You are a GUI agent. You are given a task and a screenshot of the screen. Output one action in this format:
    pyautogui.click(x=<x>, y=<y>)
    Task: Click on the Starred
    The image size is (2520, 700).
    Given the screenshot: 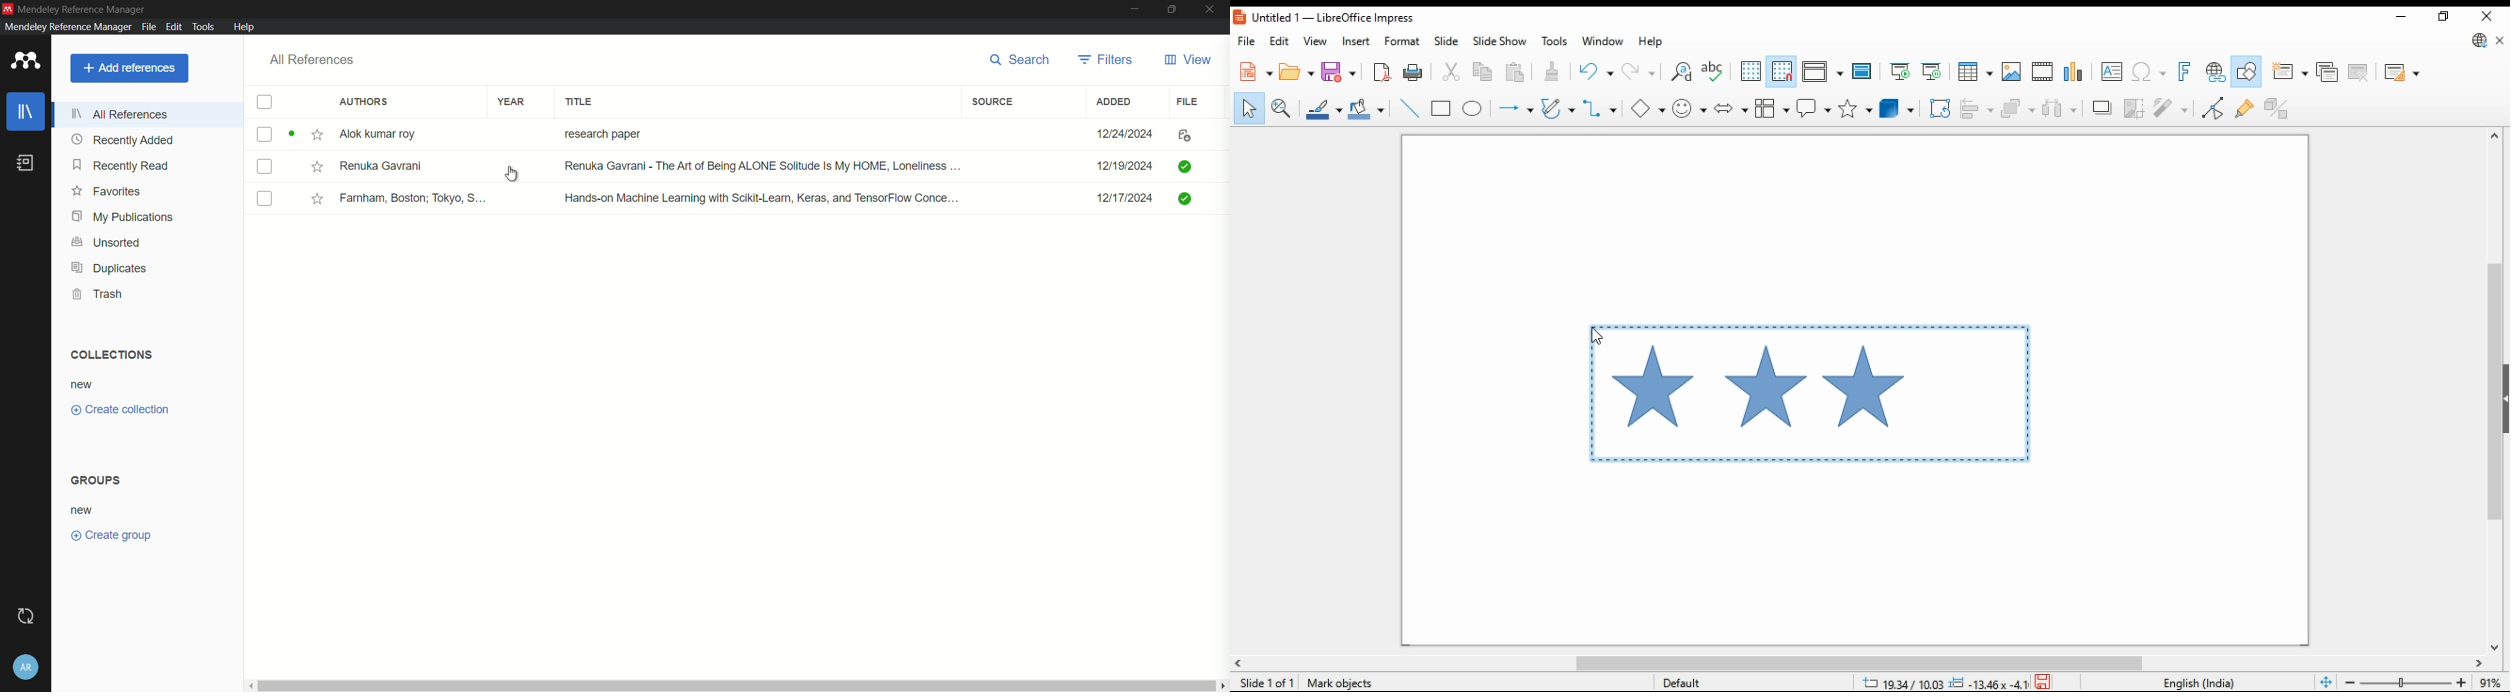 What is the action you would take?
    pyautogui.click(x=314, y=166)
    